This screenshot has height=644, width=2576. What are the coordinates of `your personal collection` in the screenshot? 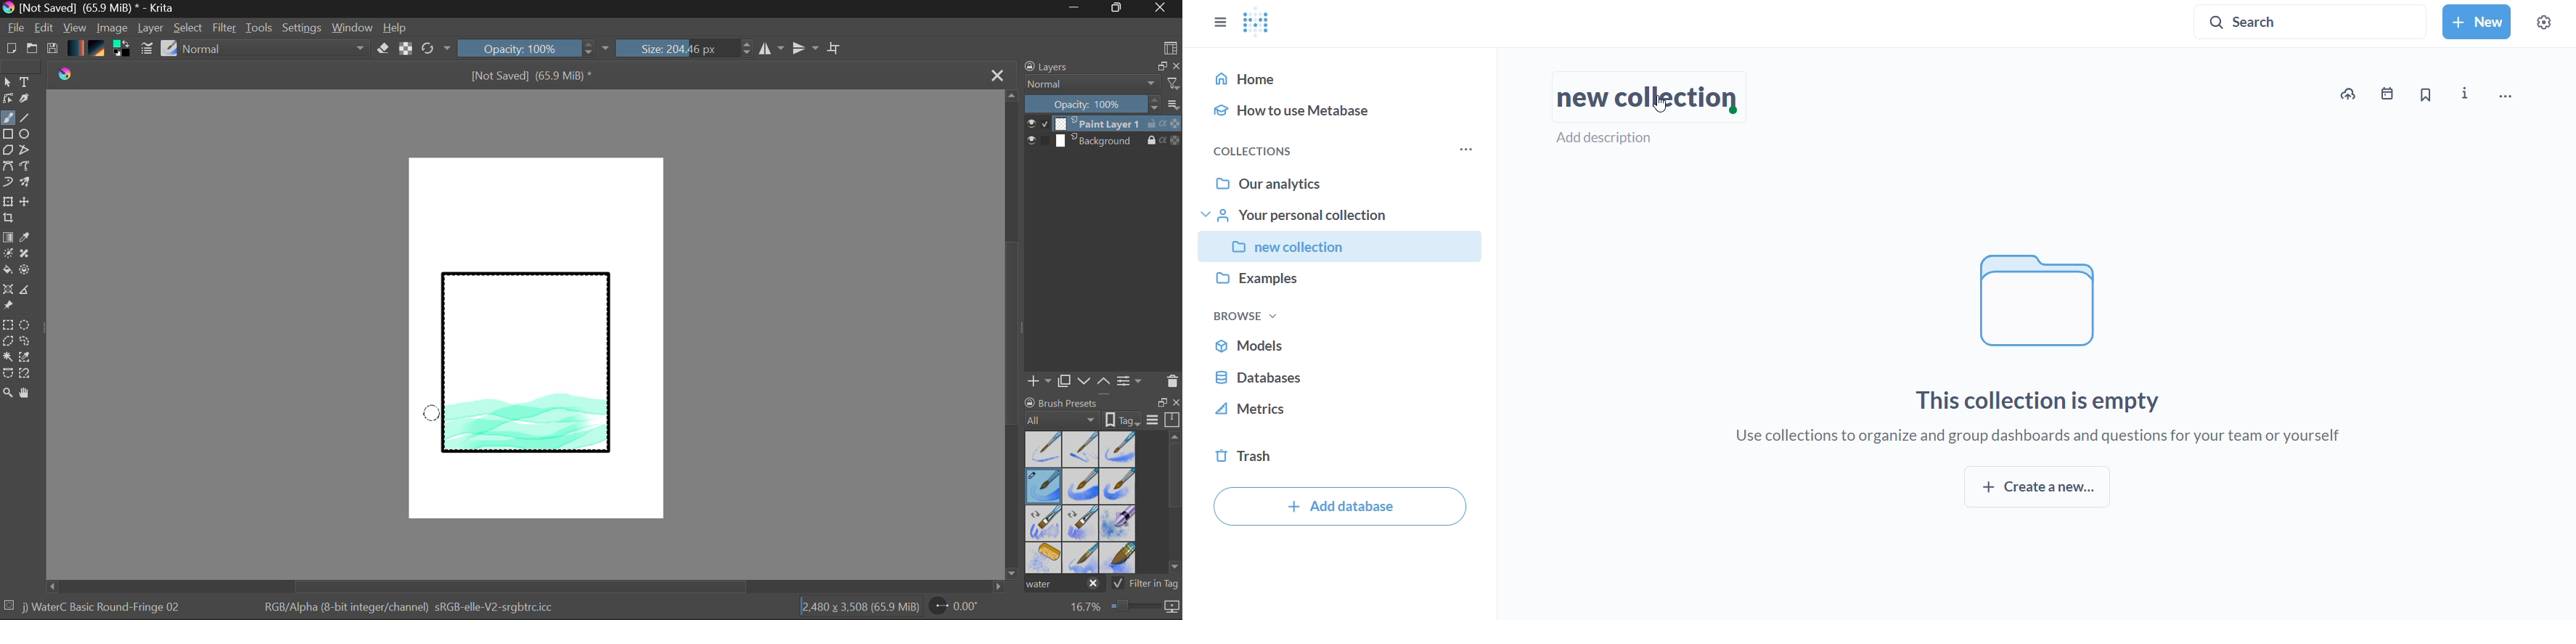 It's located at (1344, 215).